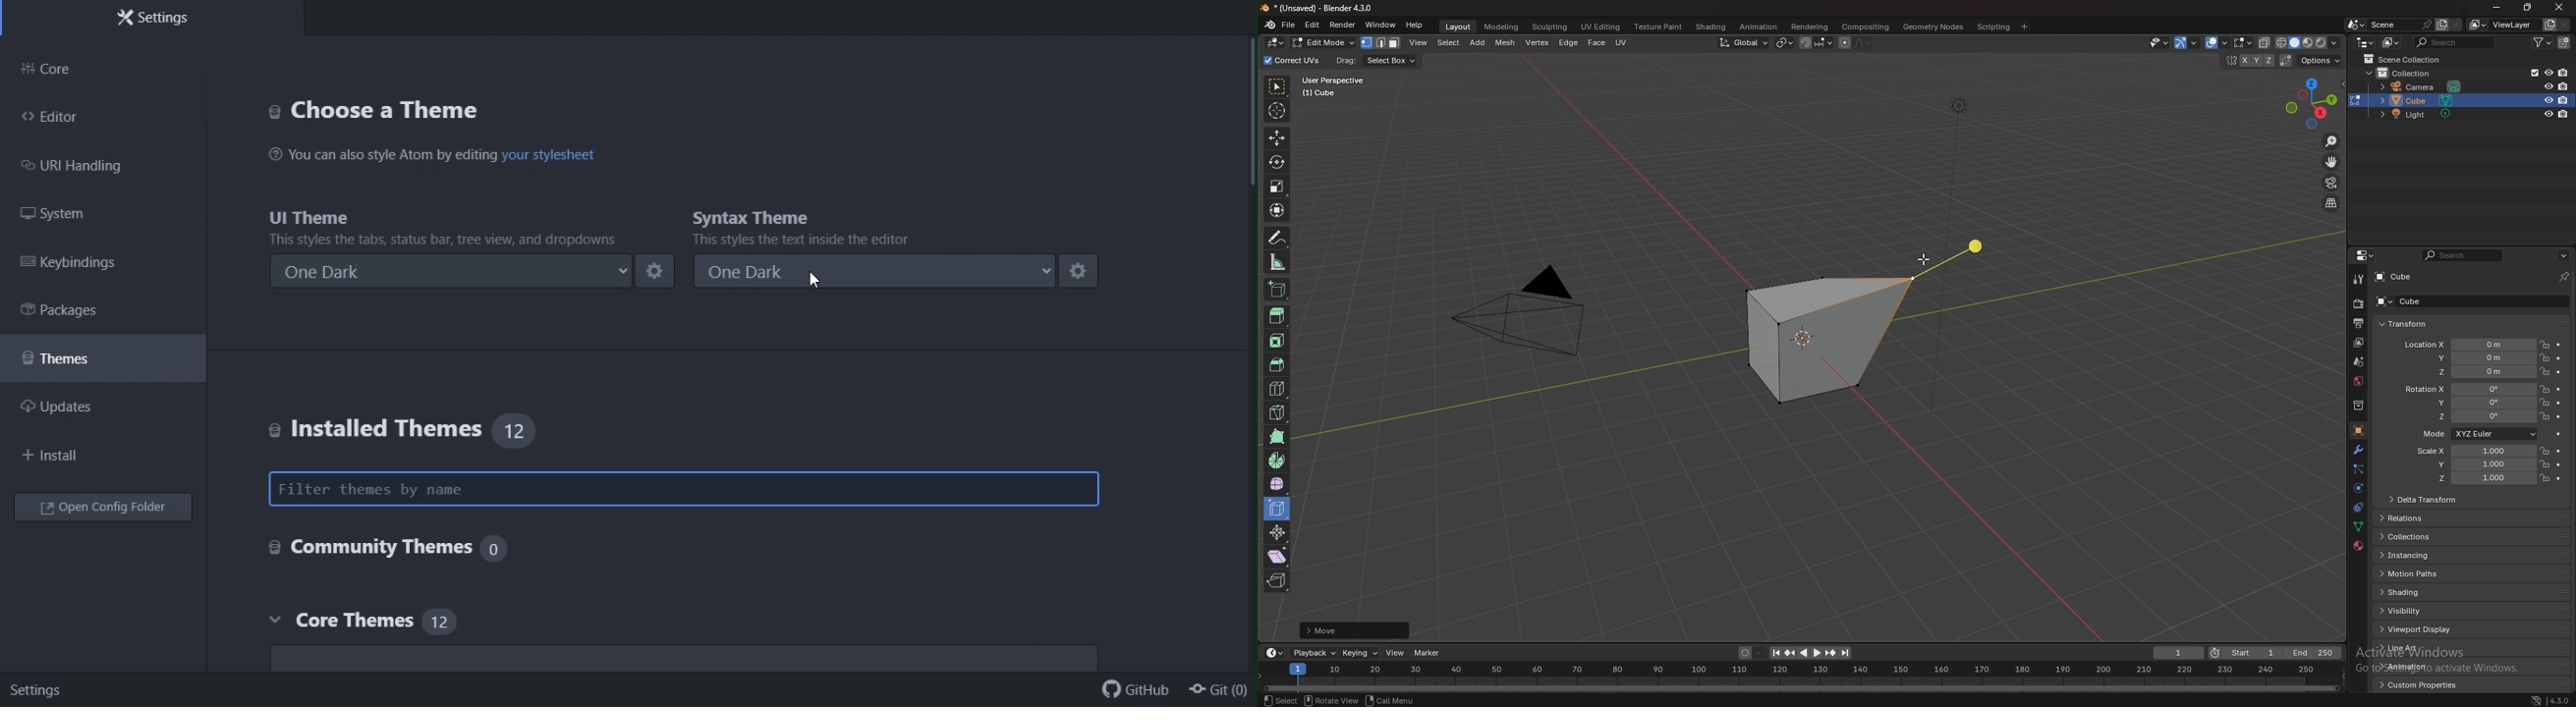 This screenshot has width=2576, height=728. What do you see at coordinates (2450, 302) in the screenshot?
I see `cube` at bounding box center [2450, 302].